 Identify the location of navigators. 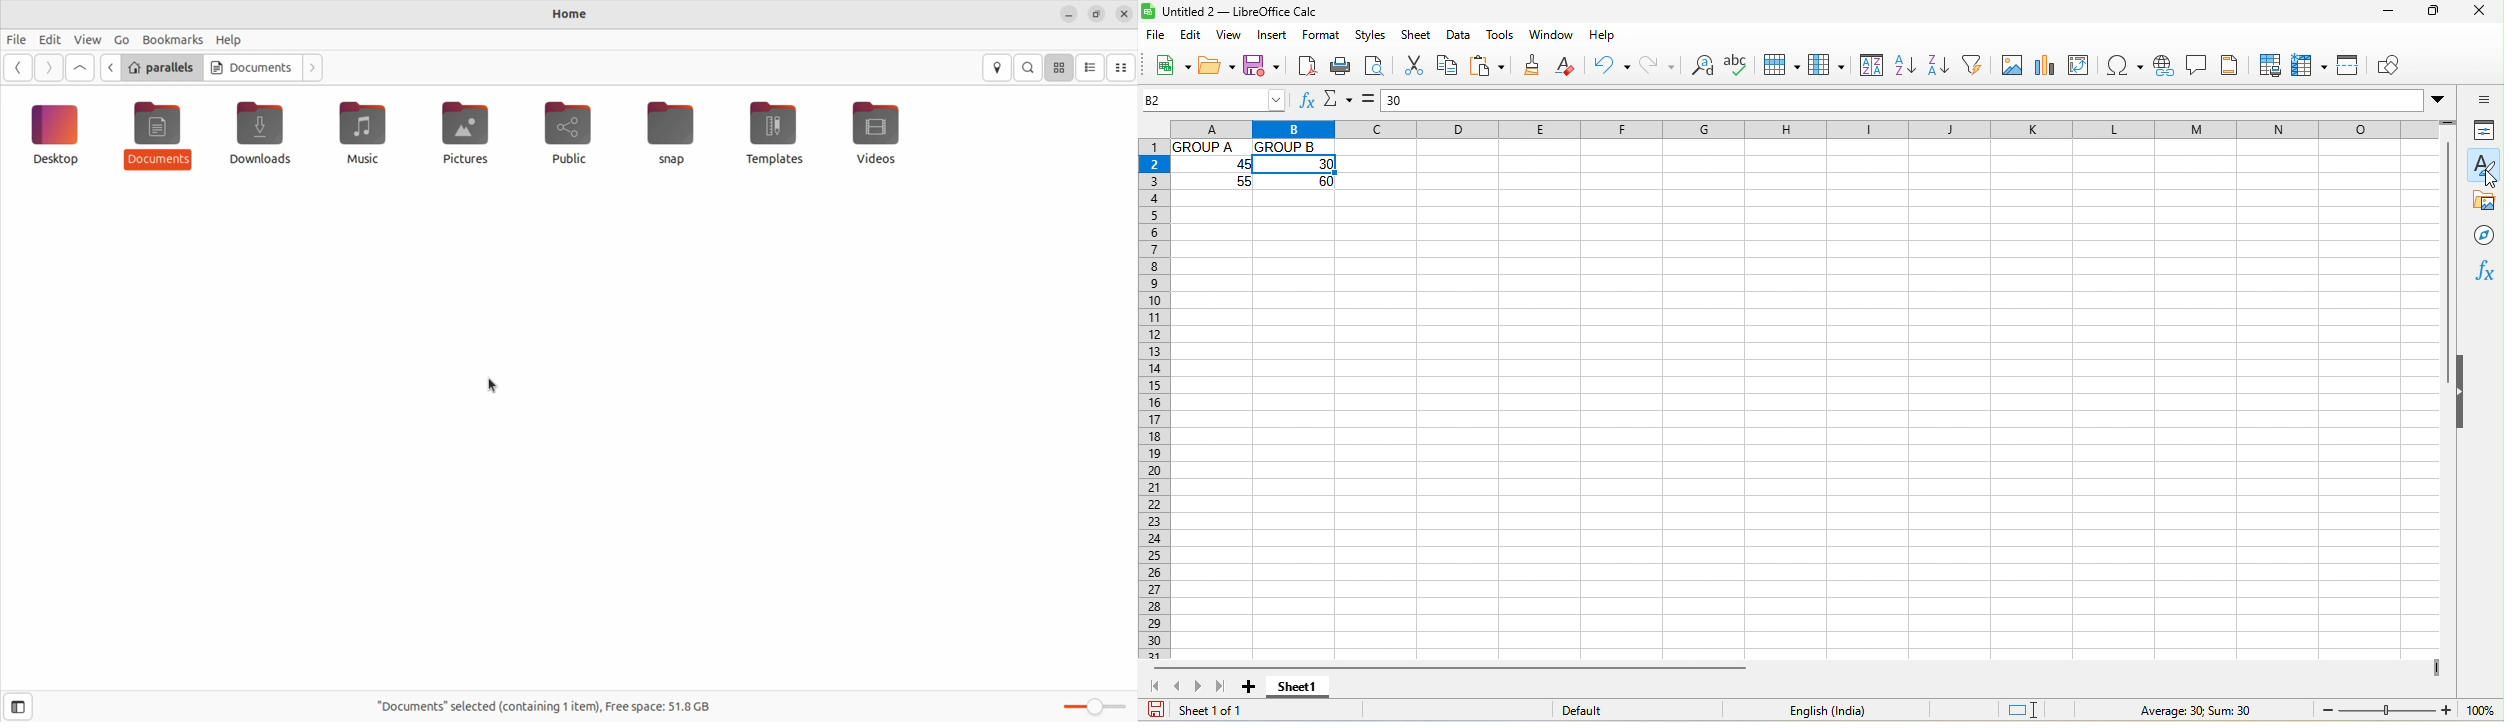
(2485, 235).